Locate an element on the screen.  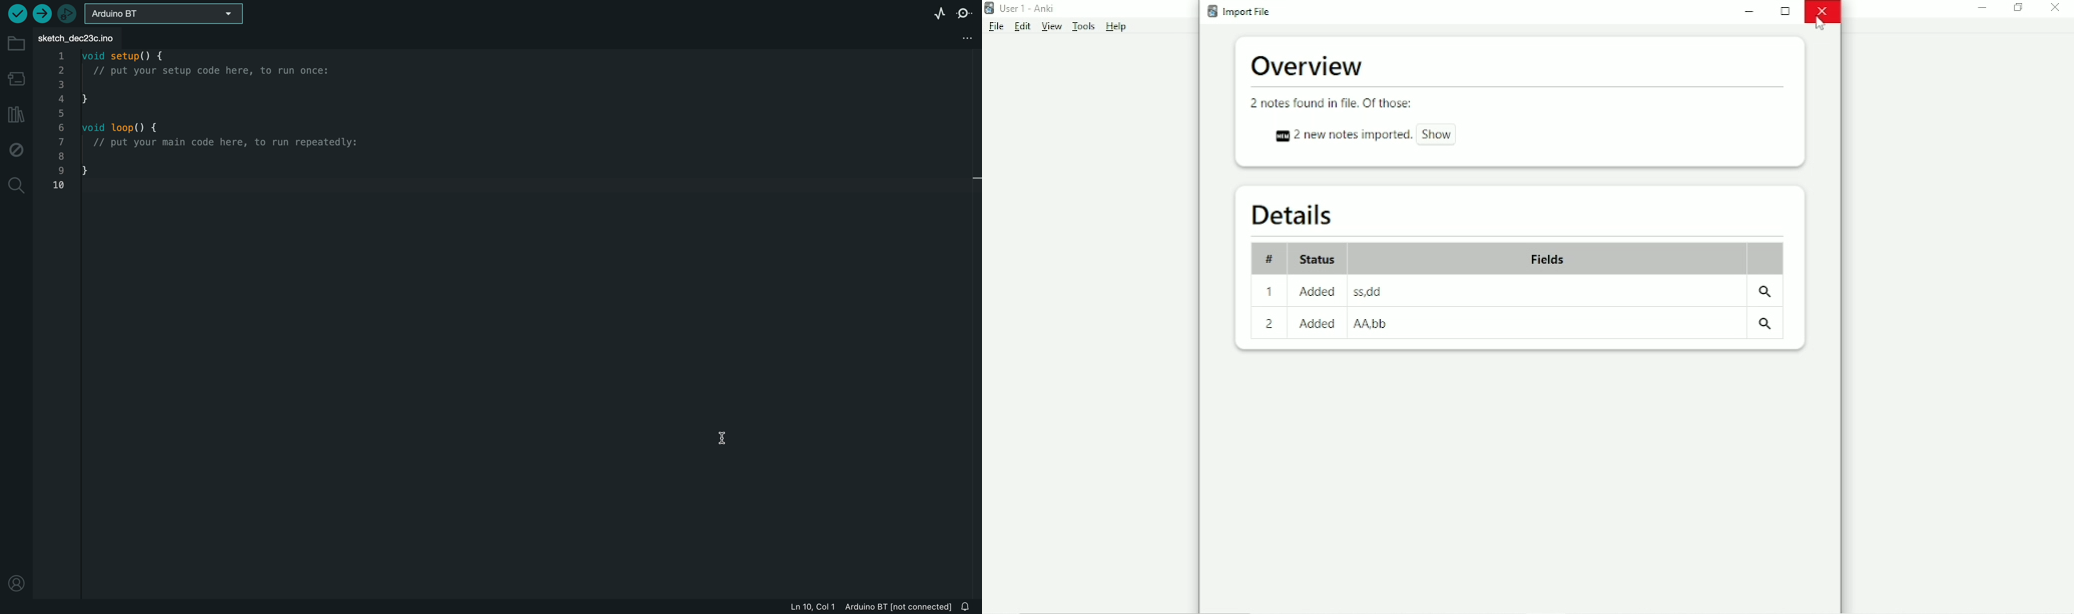
debugger is located at coordinates (68, 14).